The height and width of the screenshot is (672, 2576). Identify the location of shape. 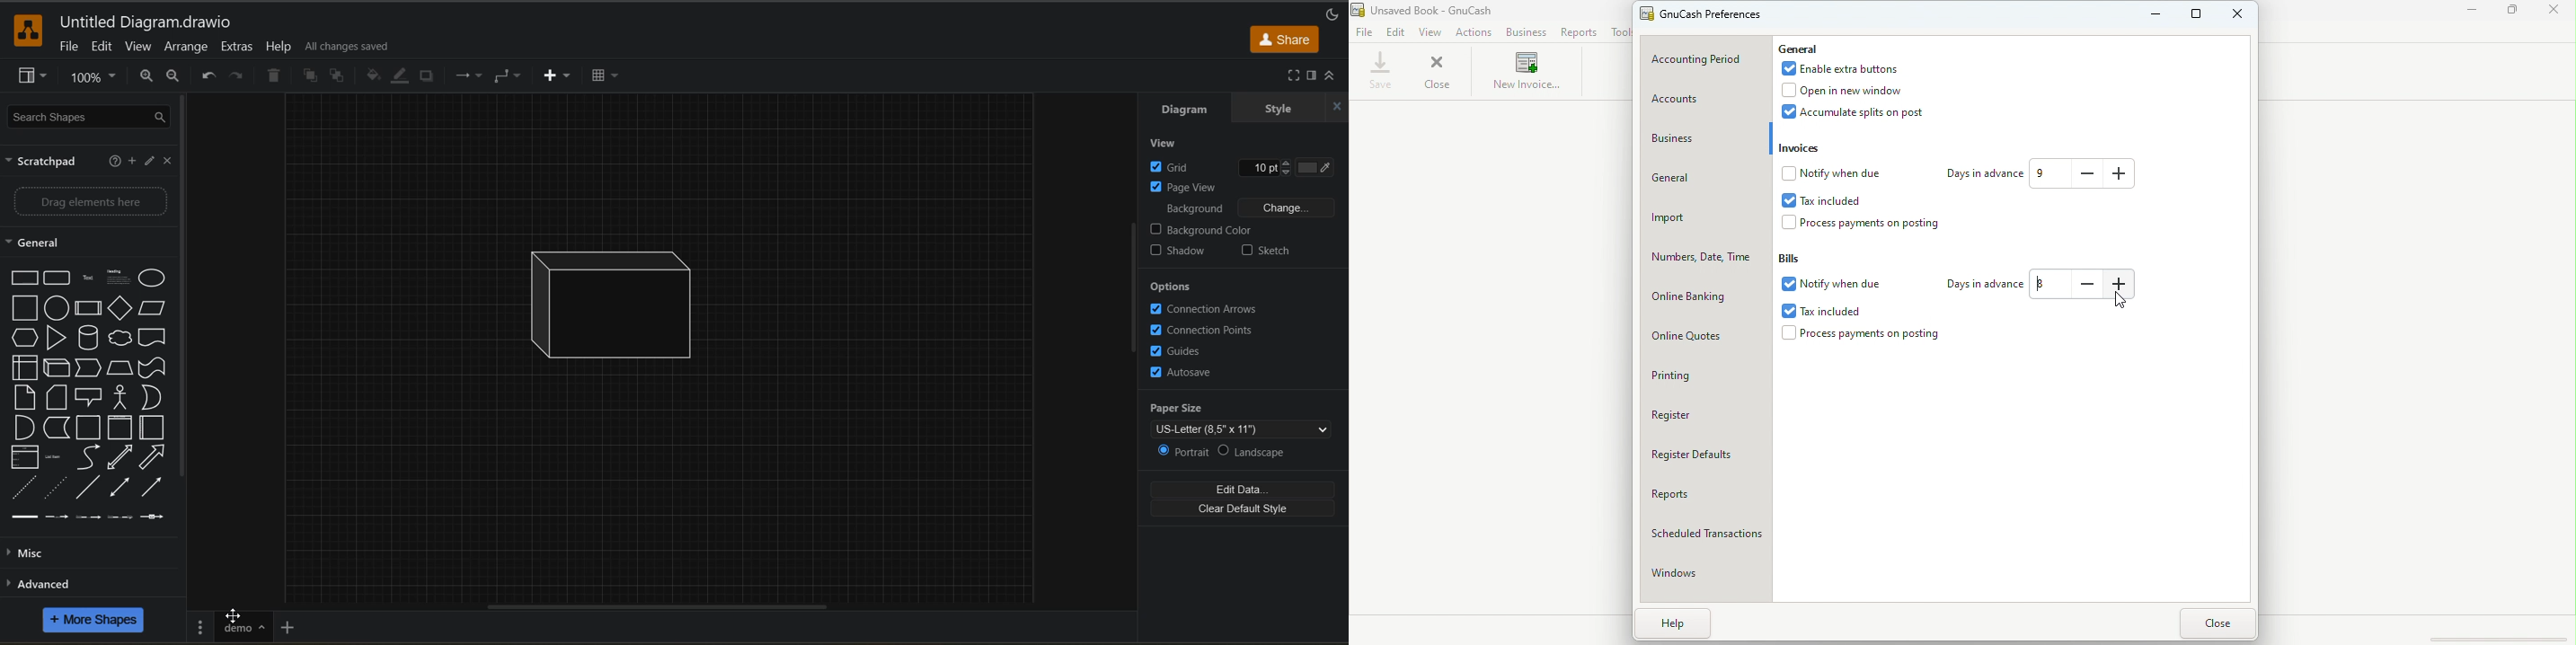
(623, 306).